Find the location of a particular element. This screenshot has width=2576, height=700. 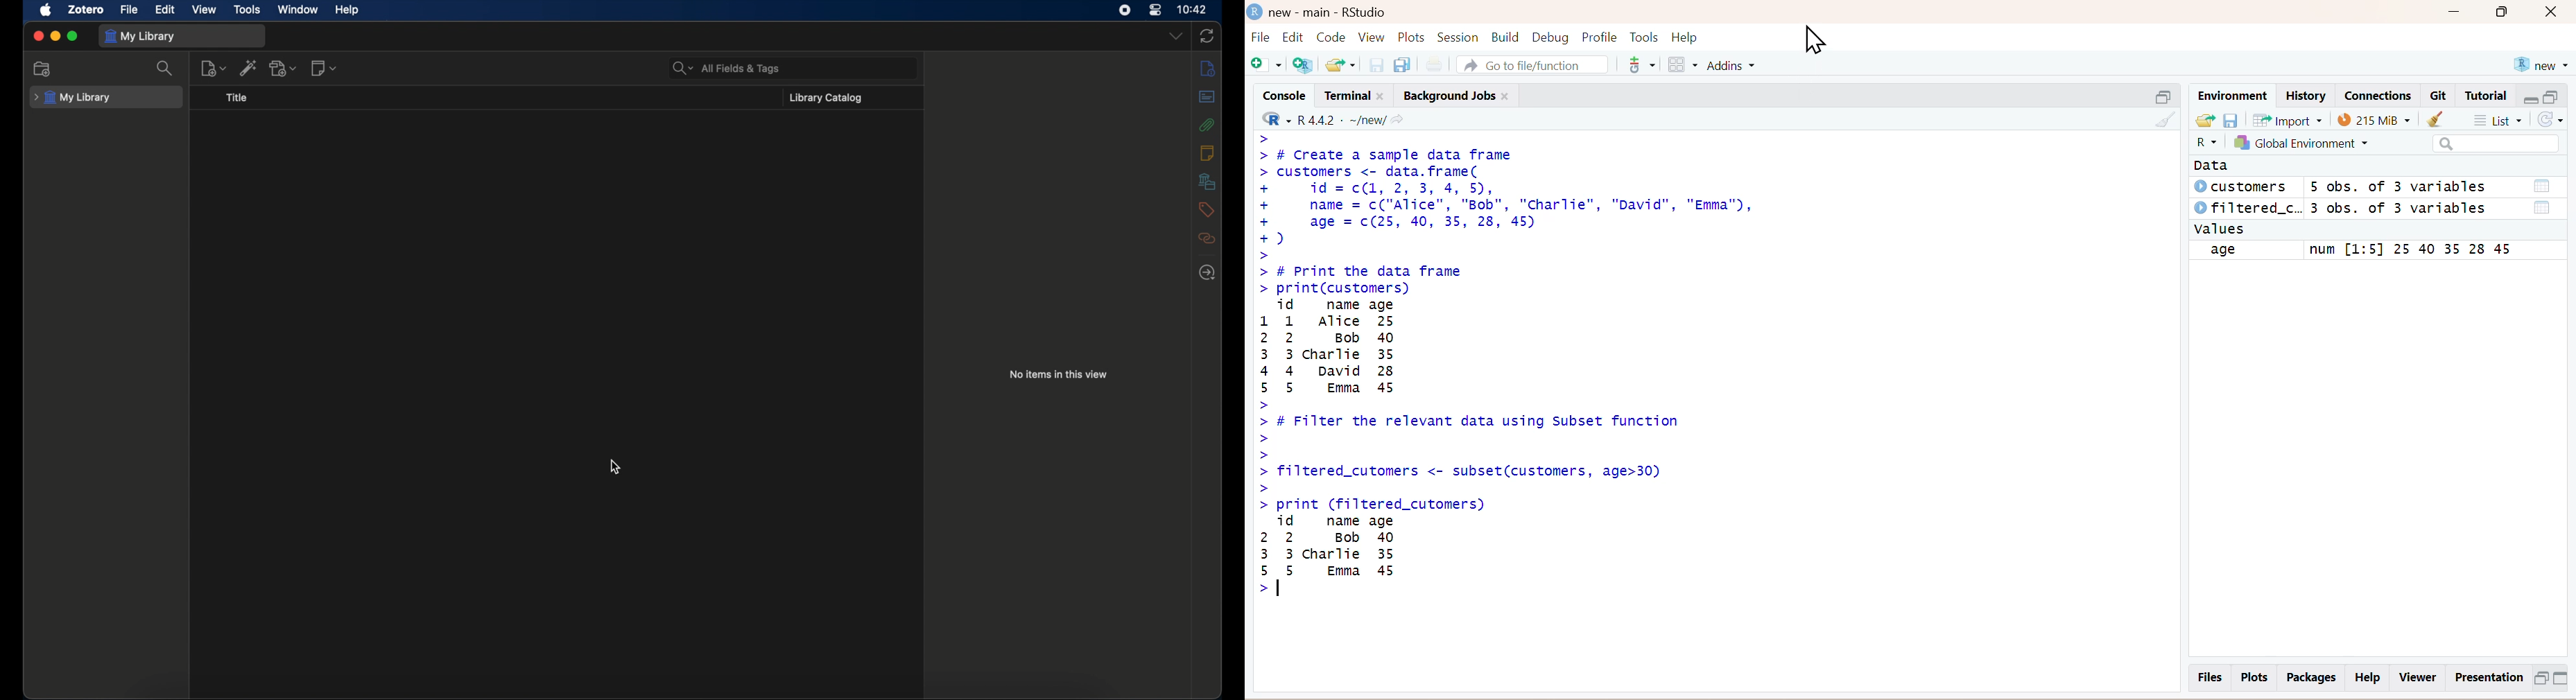

my library is located at coordinates (73, 97).